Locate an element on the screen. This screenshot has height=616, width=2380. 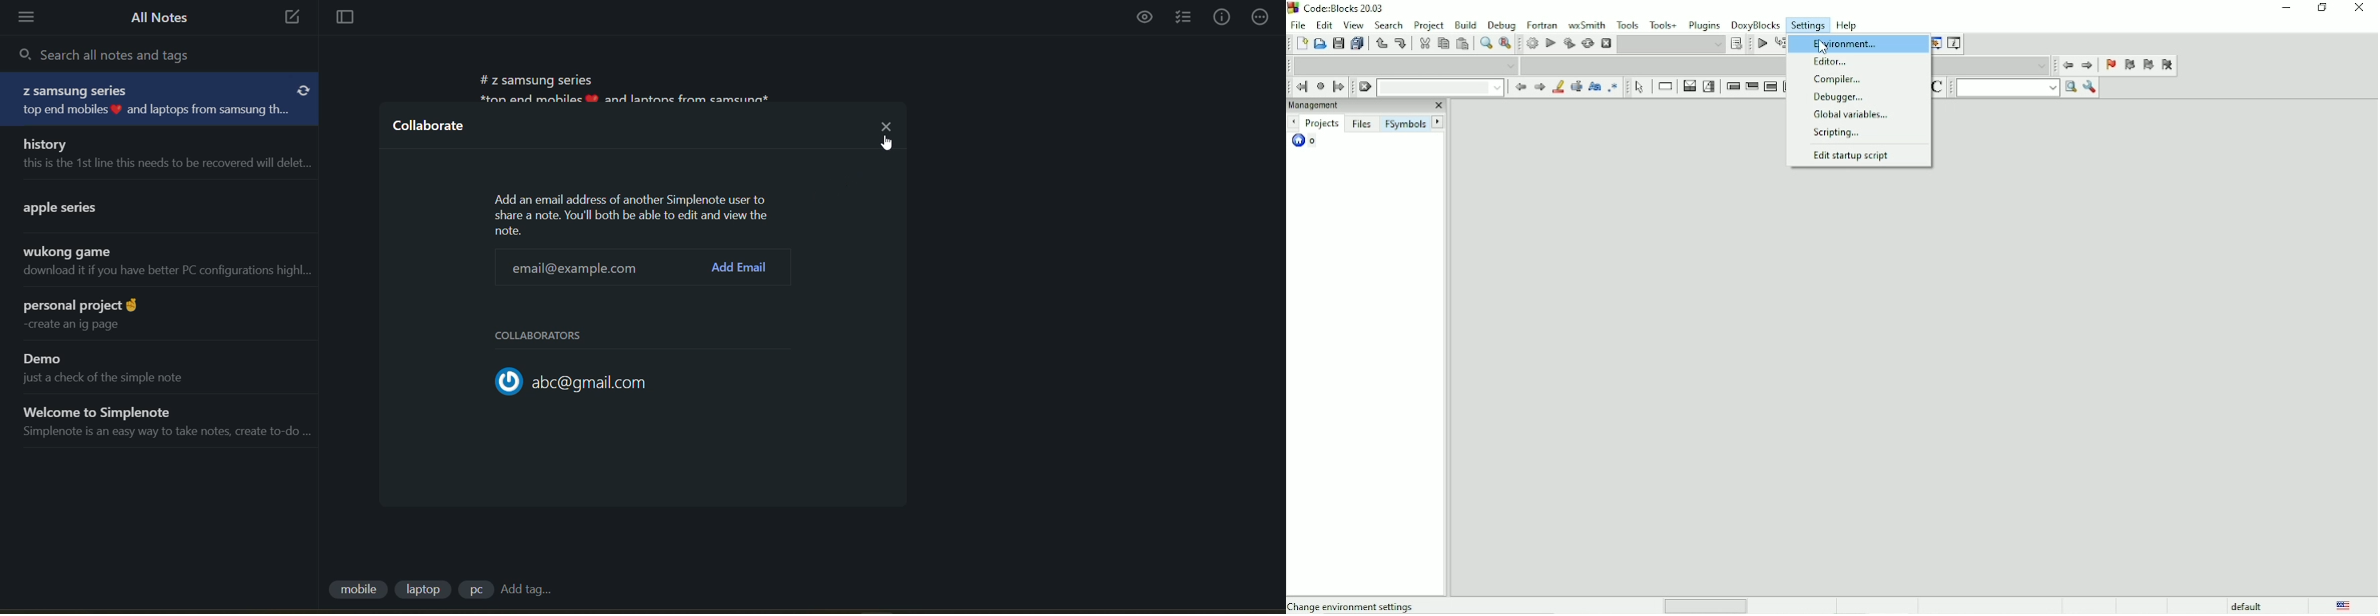
note title and preview is located at coordinates (158, 264).